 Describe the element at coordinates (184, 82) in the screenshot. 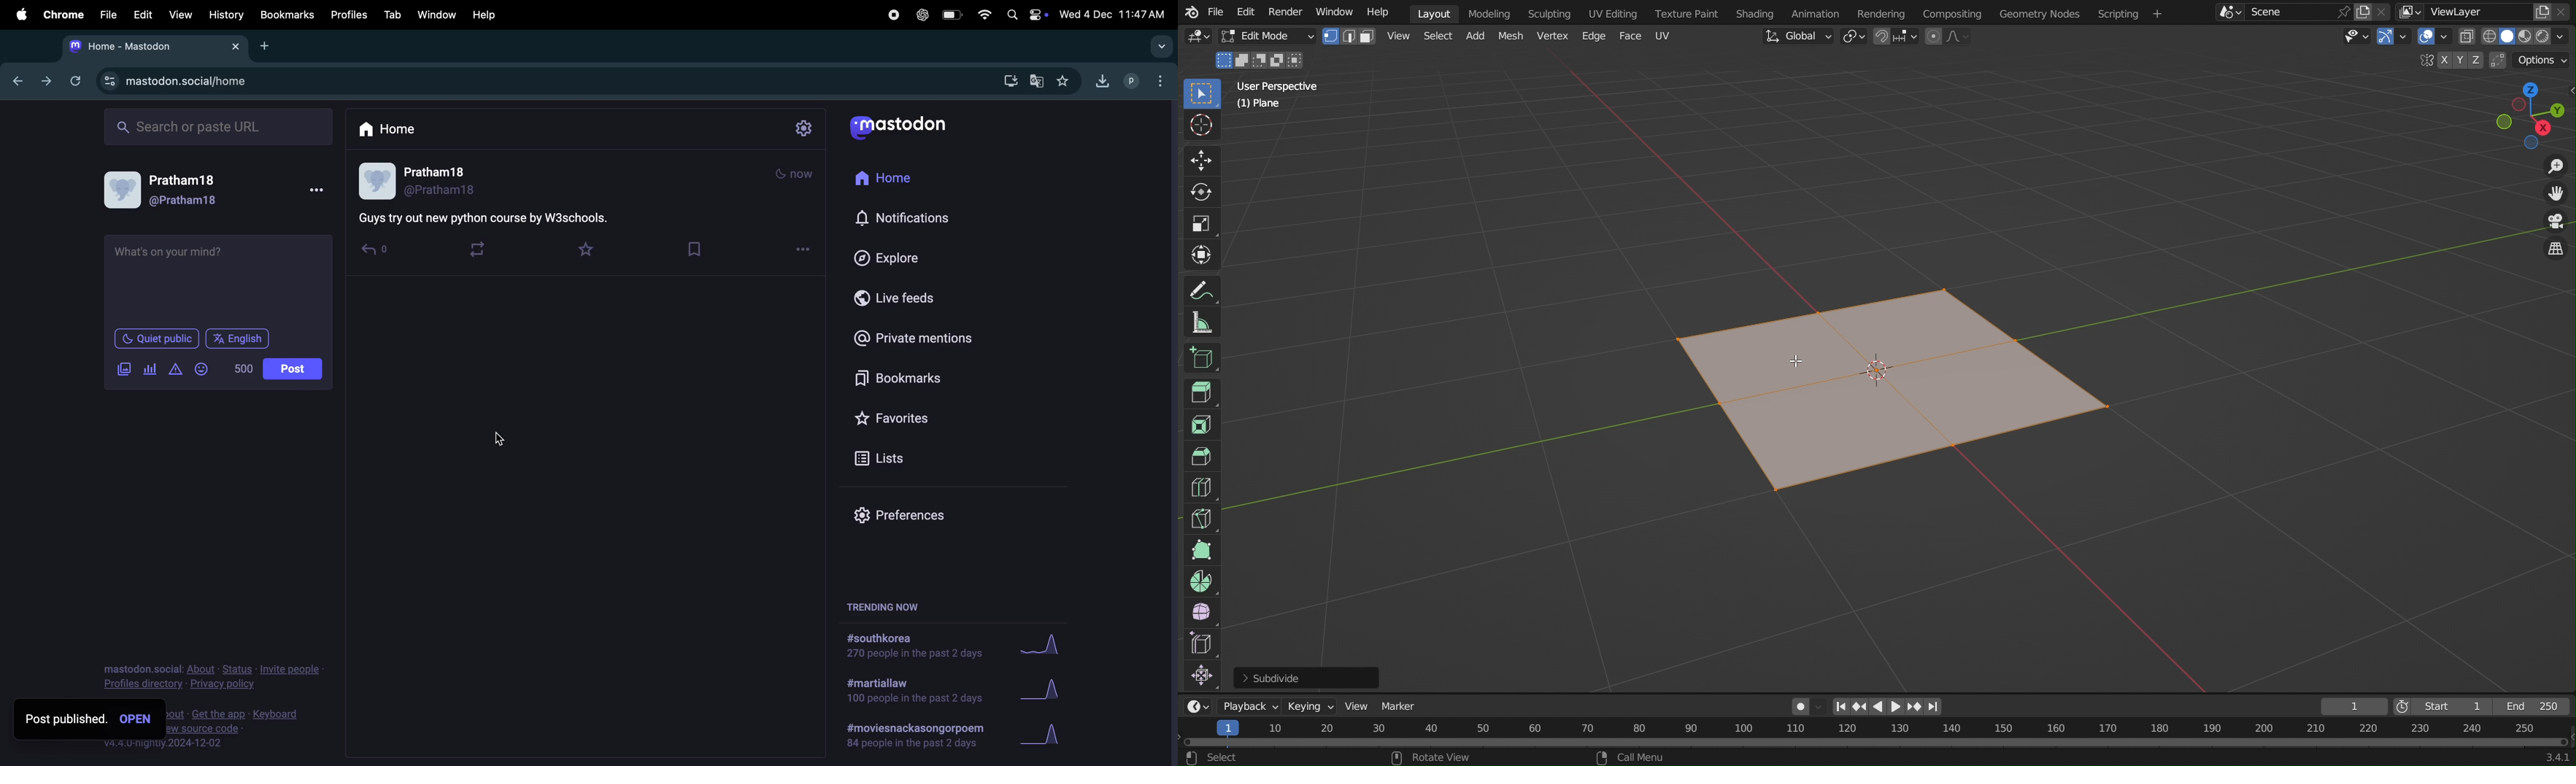

I see `mastodon social` at that location.